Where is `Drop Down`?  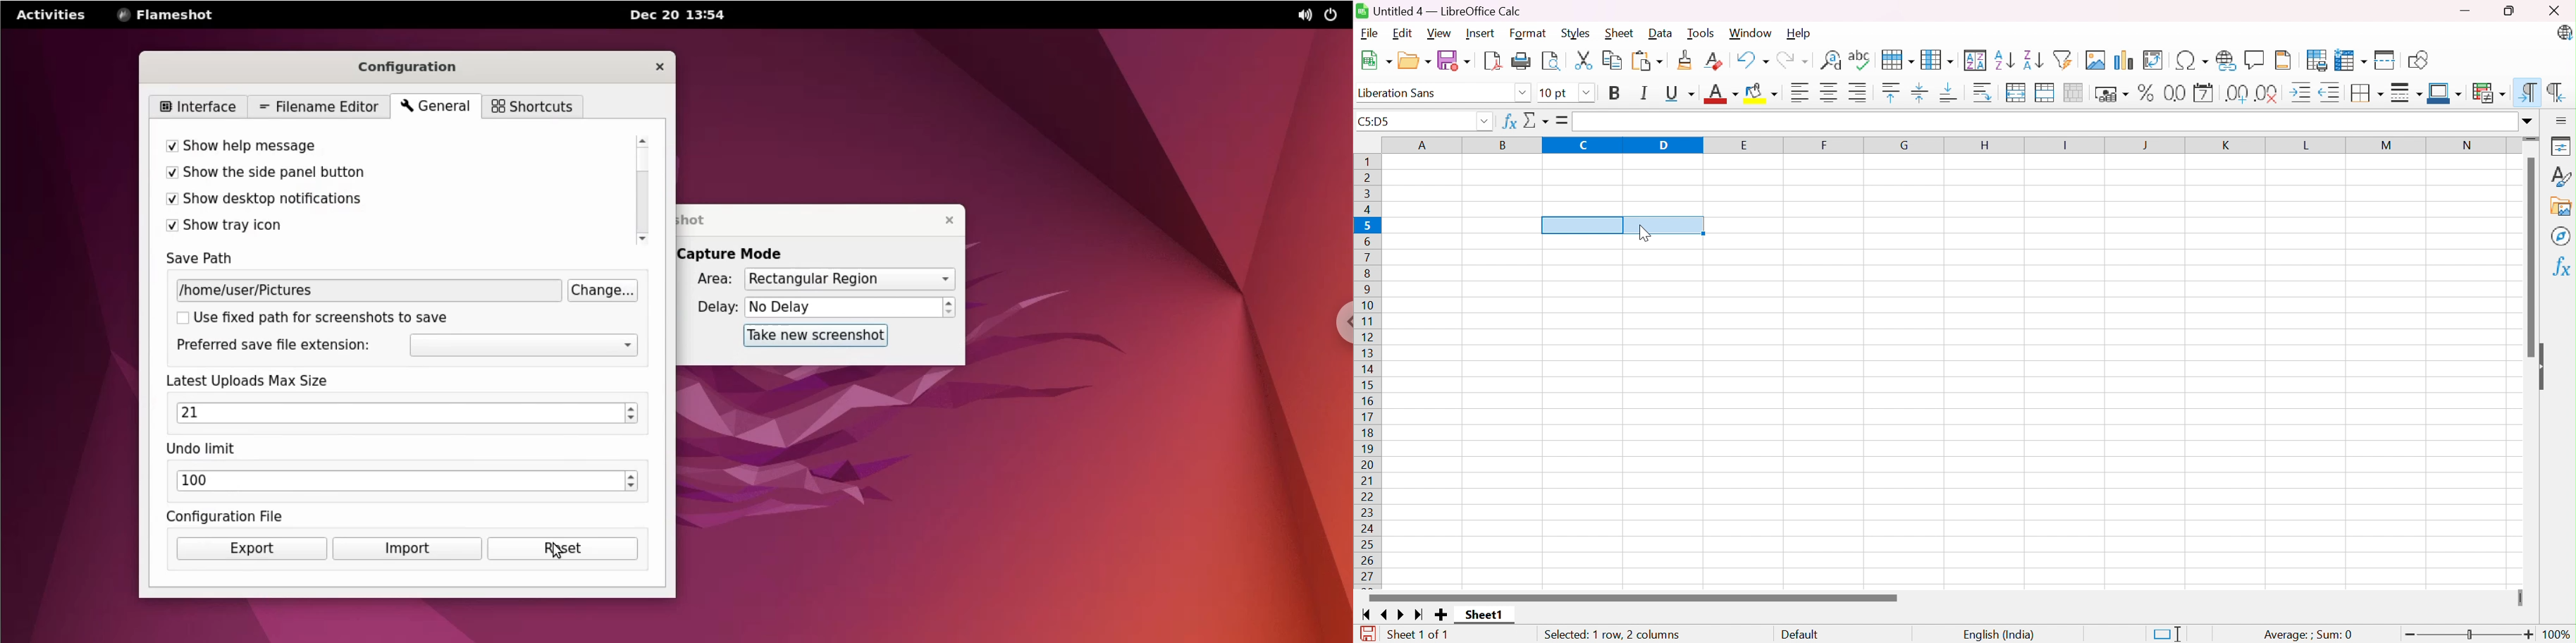 Drop Down is located at coordinates (2527, 122).